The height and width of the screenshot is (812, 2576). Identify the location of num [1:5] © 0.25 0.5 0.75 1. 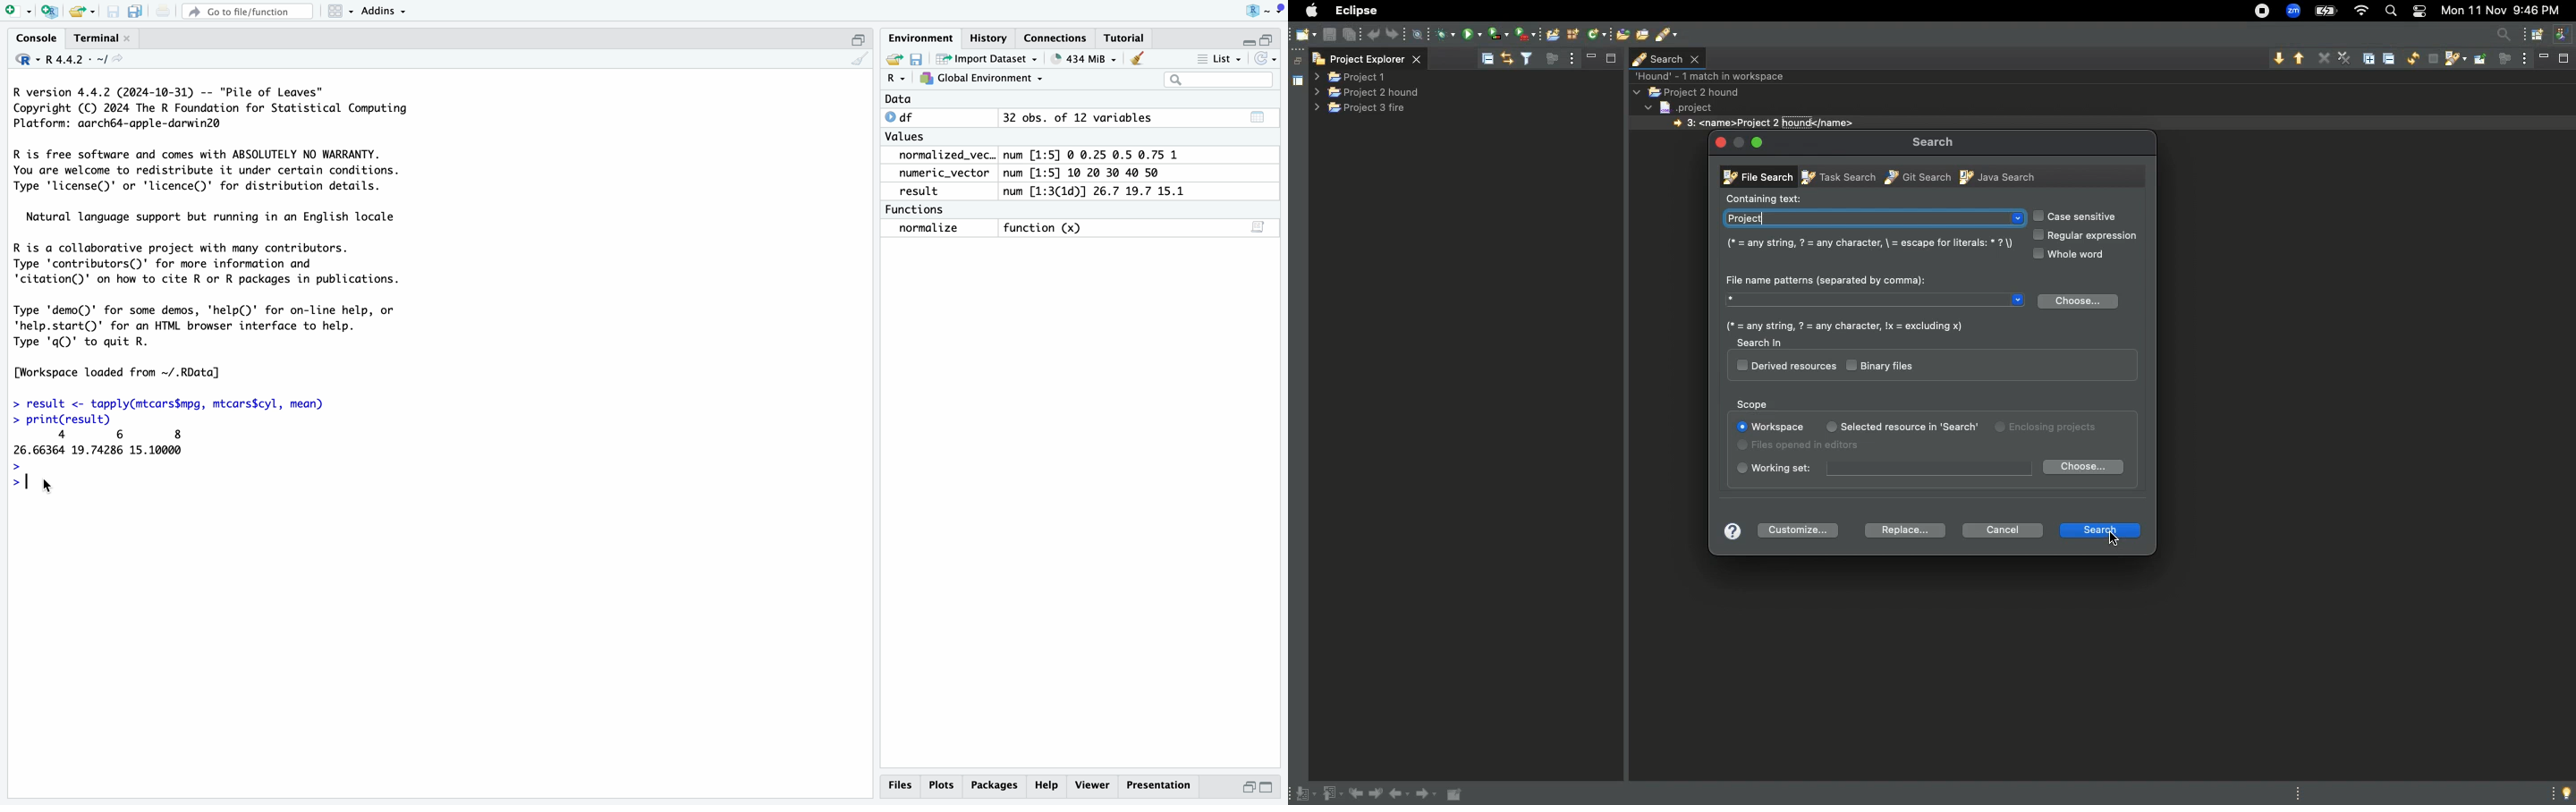
(1096, 154).